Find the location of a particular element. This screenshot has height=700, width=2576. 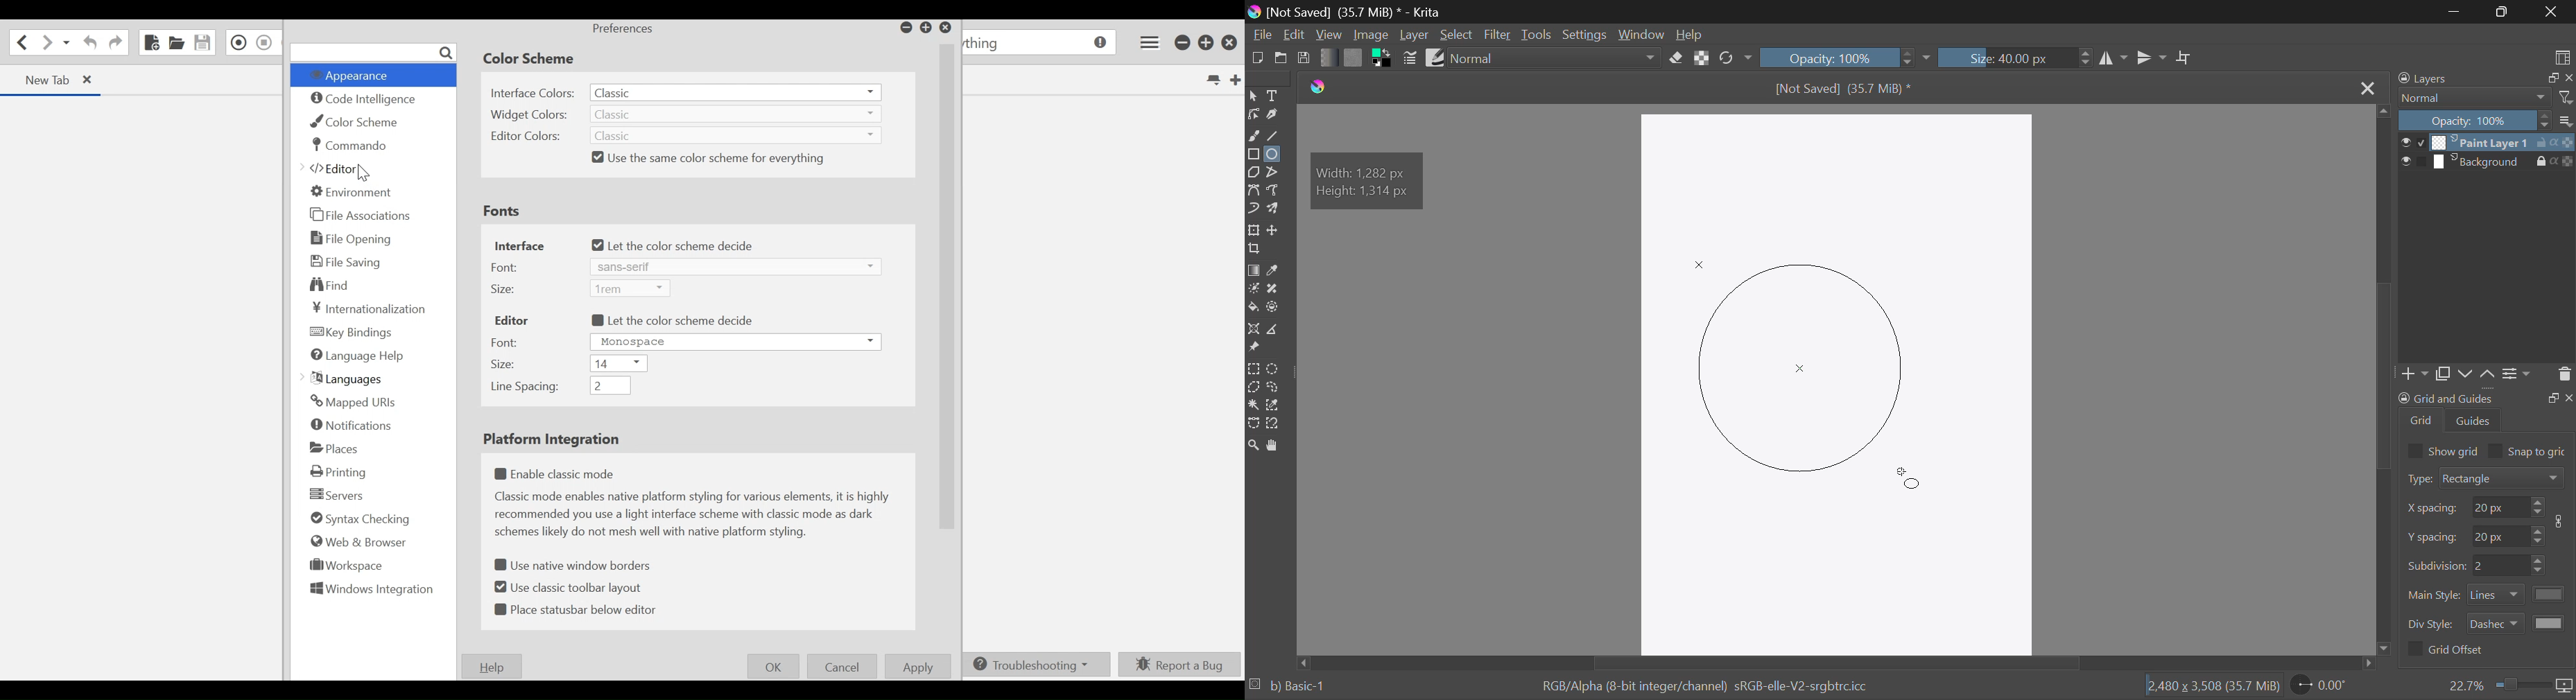

Crop is located at coordinates (1253, 249).